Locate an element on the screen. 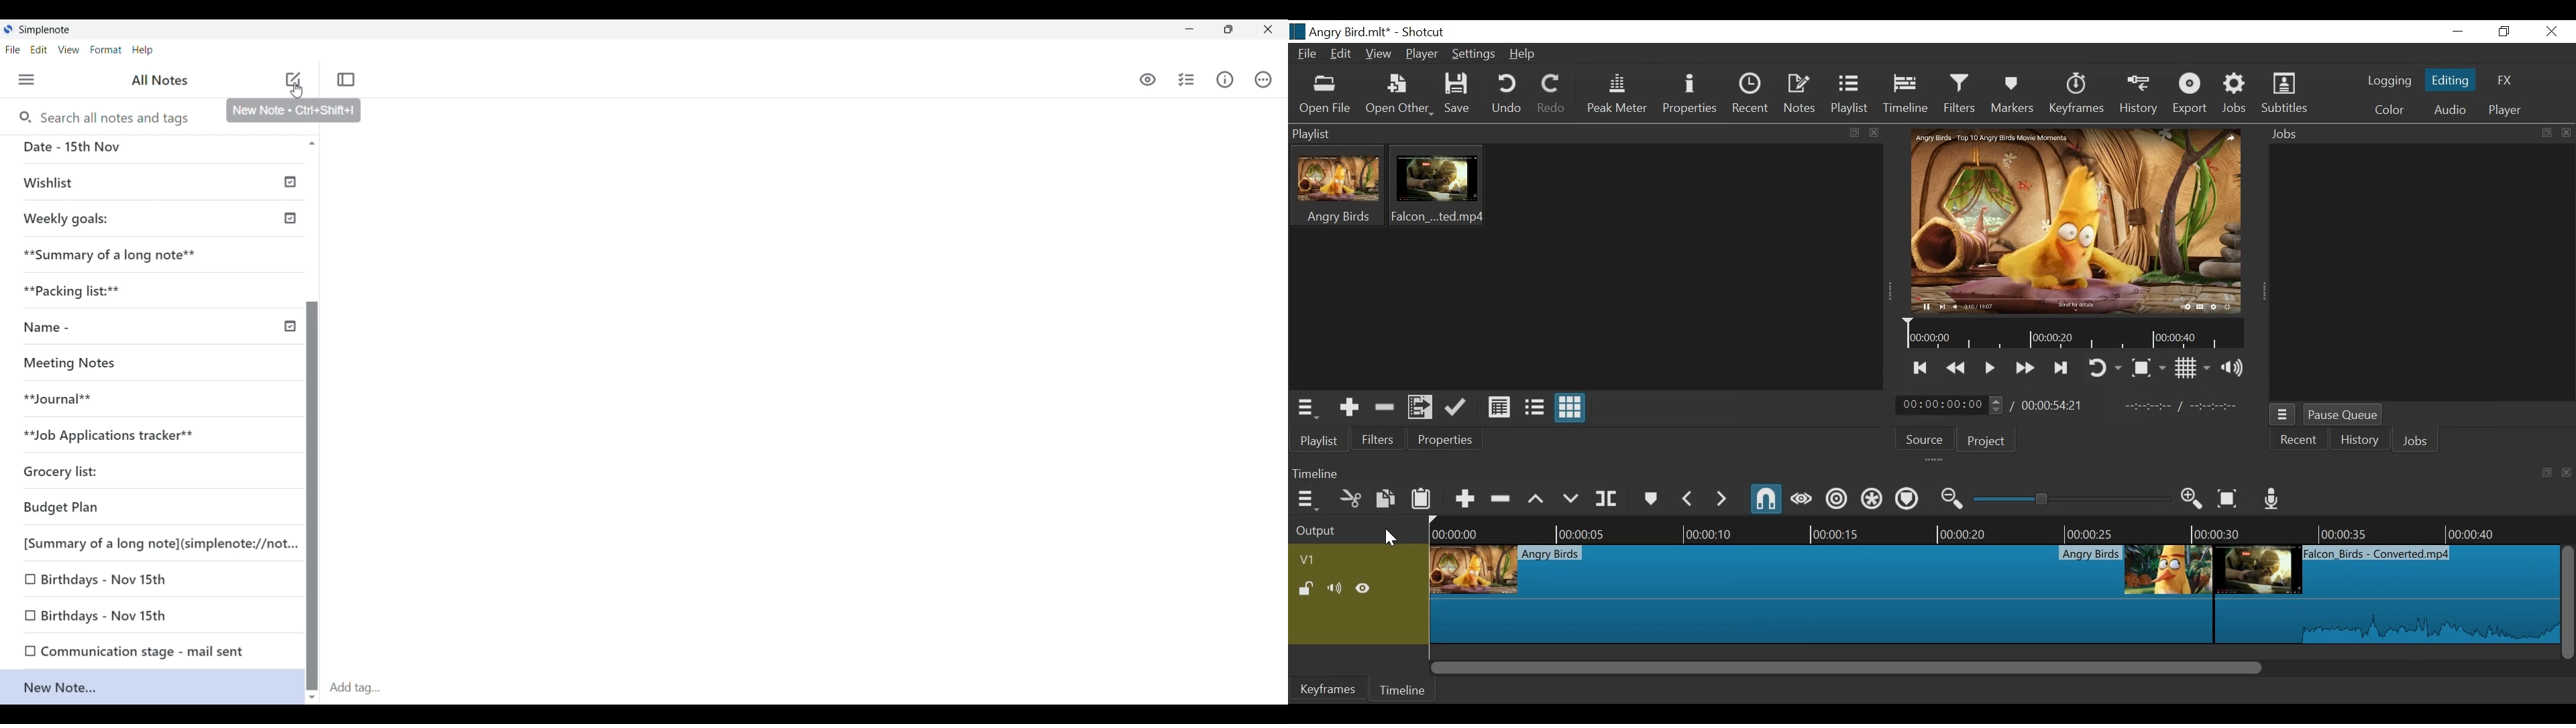  History is located at coordinates (2139, 95).